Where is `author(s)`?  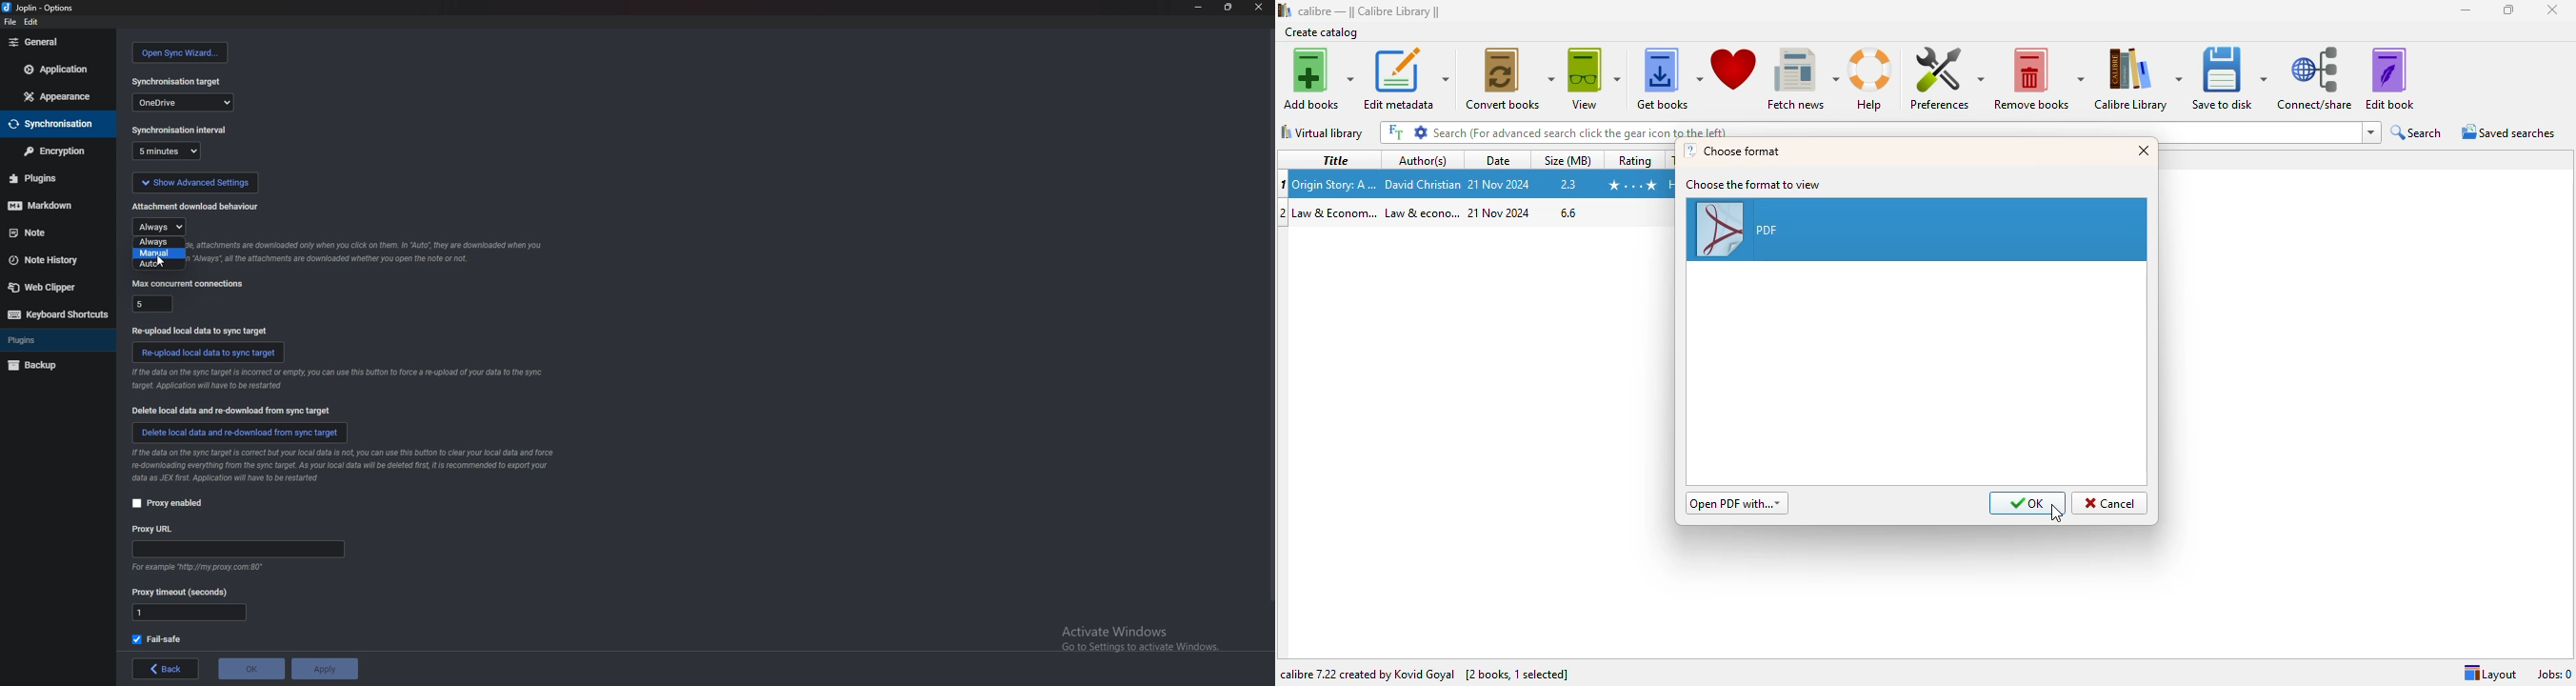 author(s) is located at coordinates (1423, 160).